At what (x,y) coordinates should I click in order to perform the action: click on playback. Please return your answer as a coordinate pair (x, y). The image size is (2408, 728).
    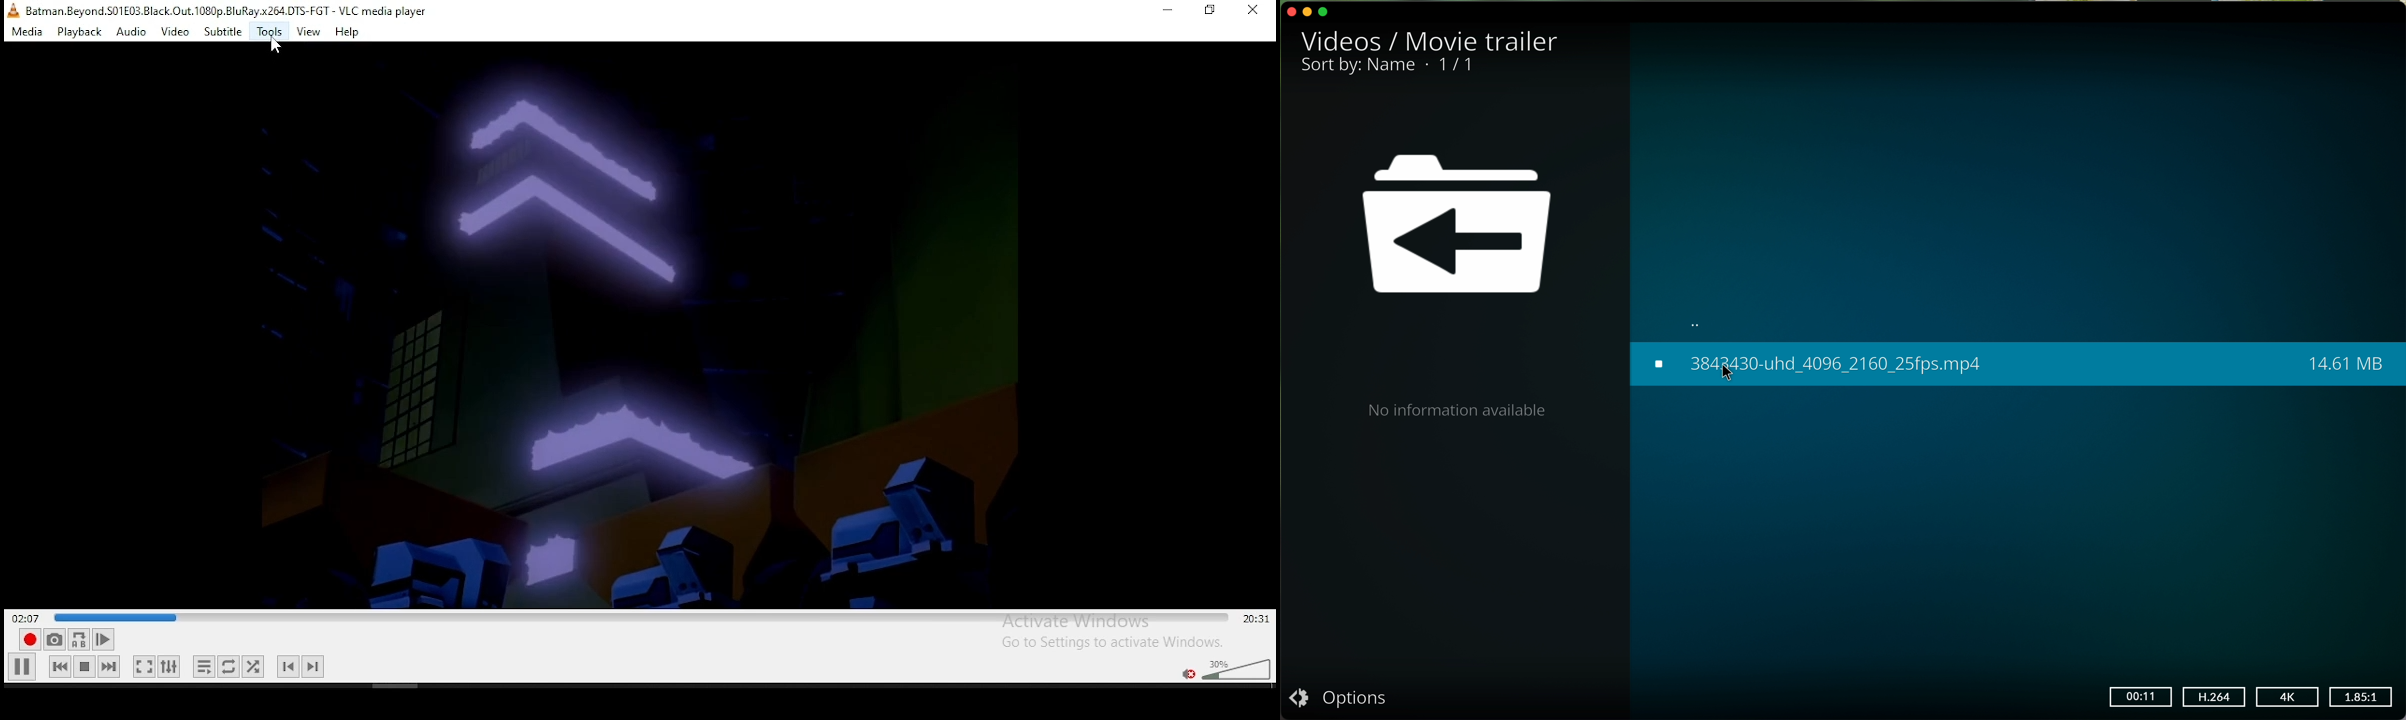
    Looking at the image, I should click on (81, 32).